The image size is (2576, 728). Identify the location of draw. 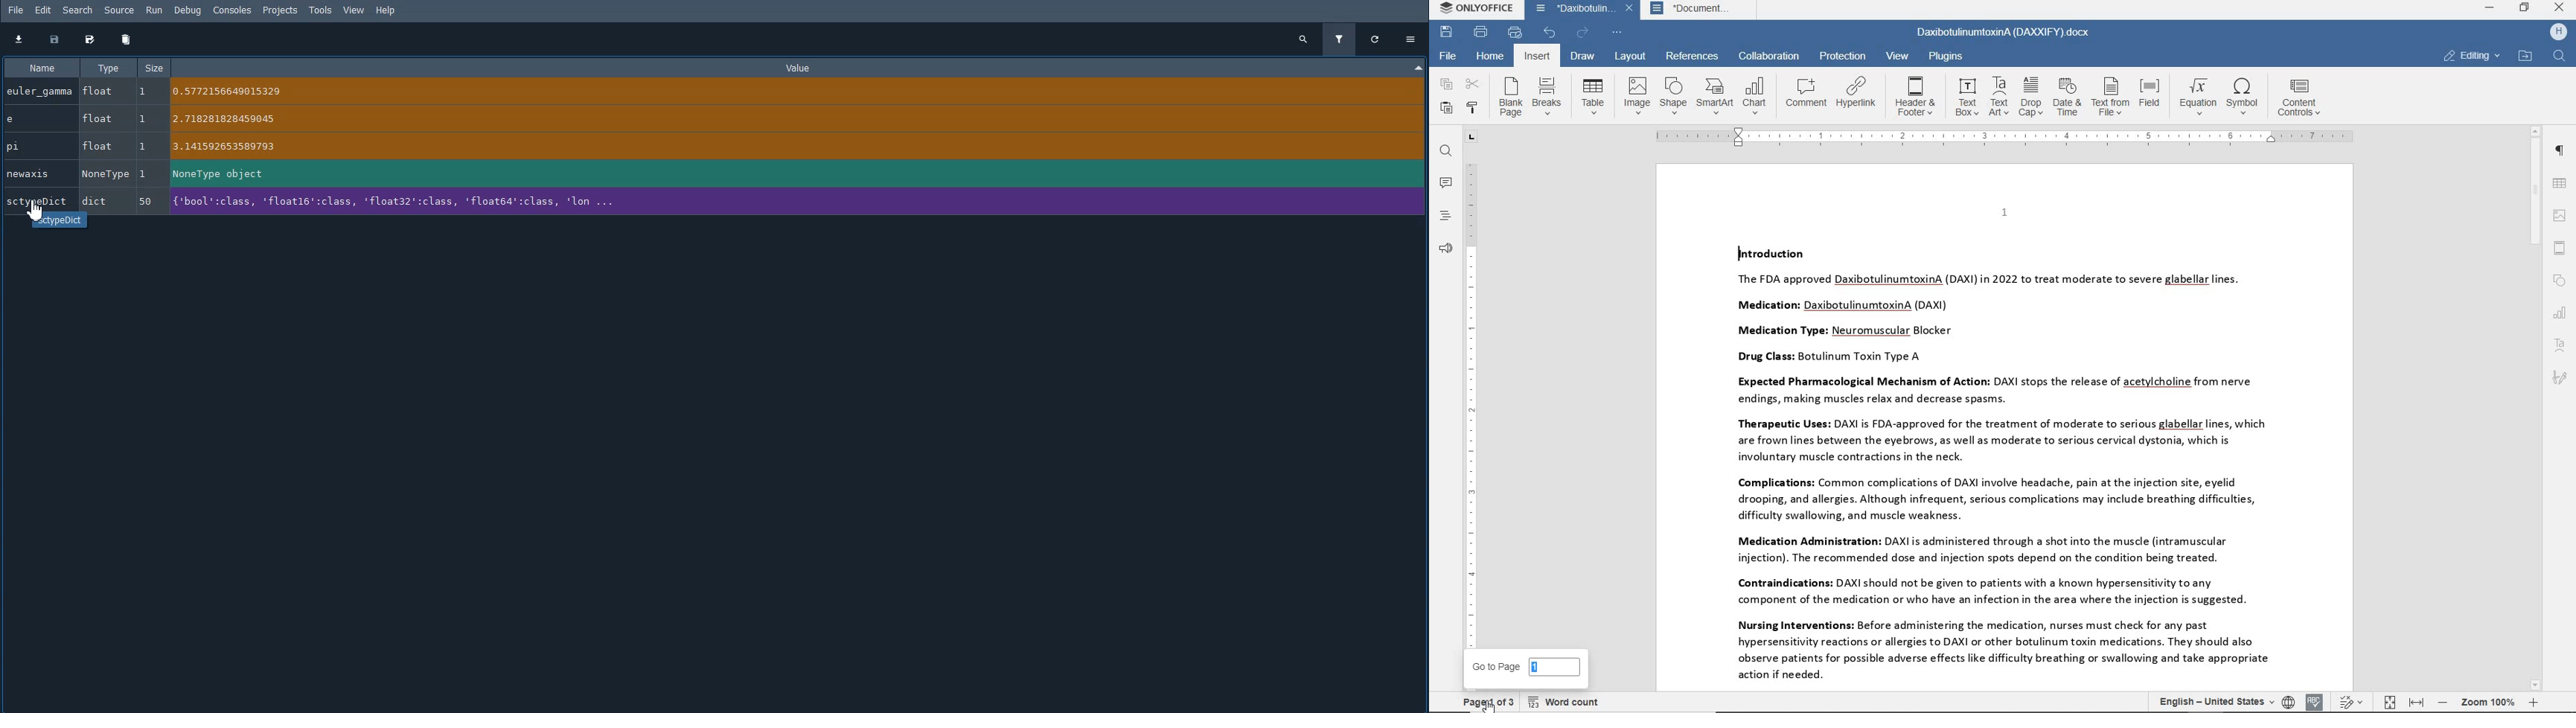
(1584, 57).